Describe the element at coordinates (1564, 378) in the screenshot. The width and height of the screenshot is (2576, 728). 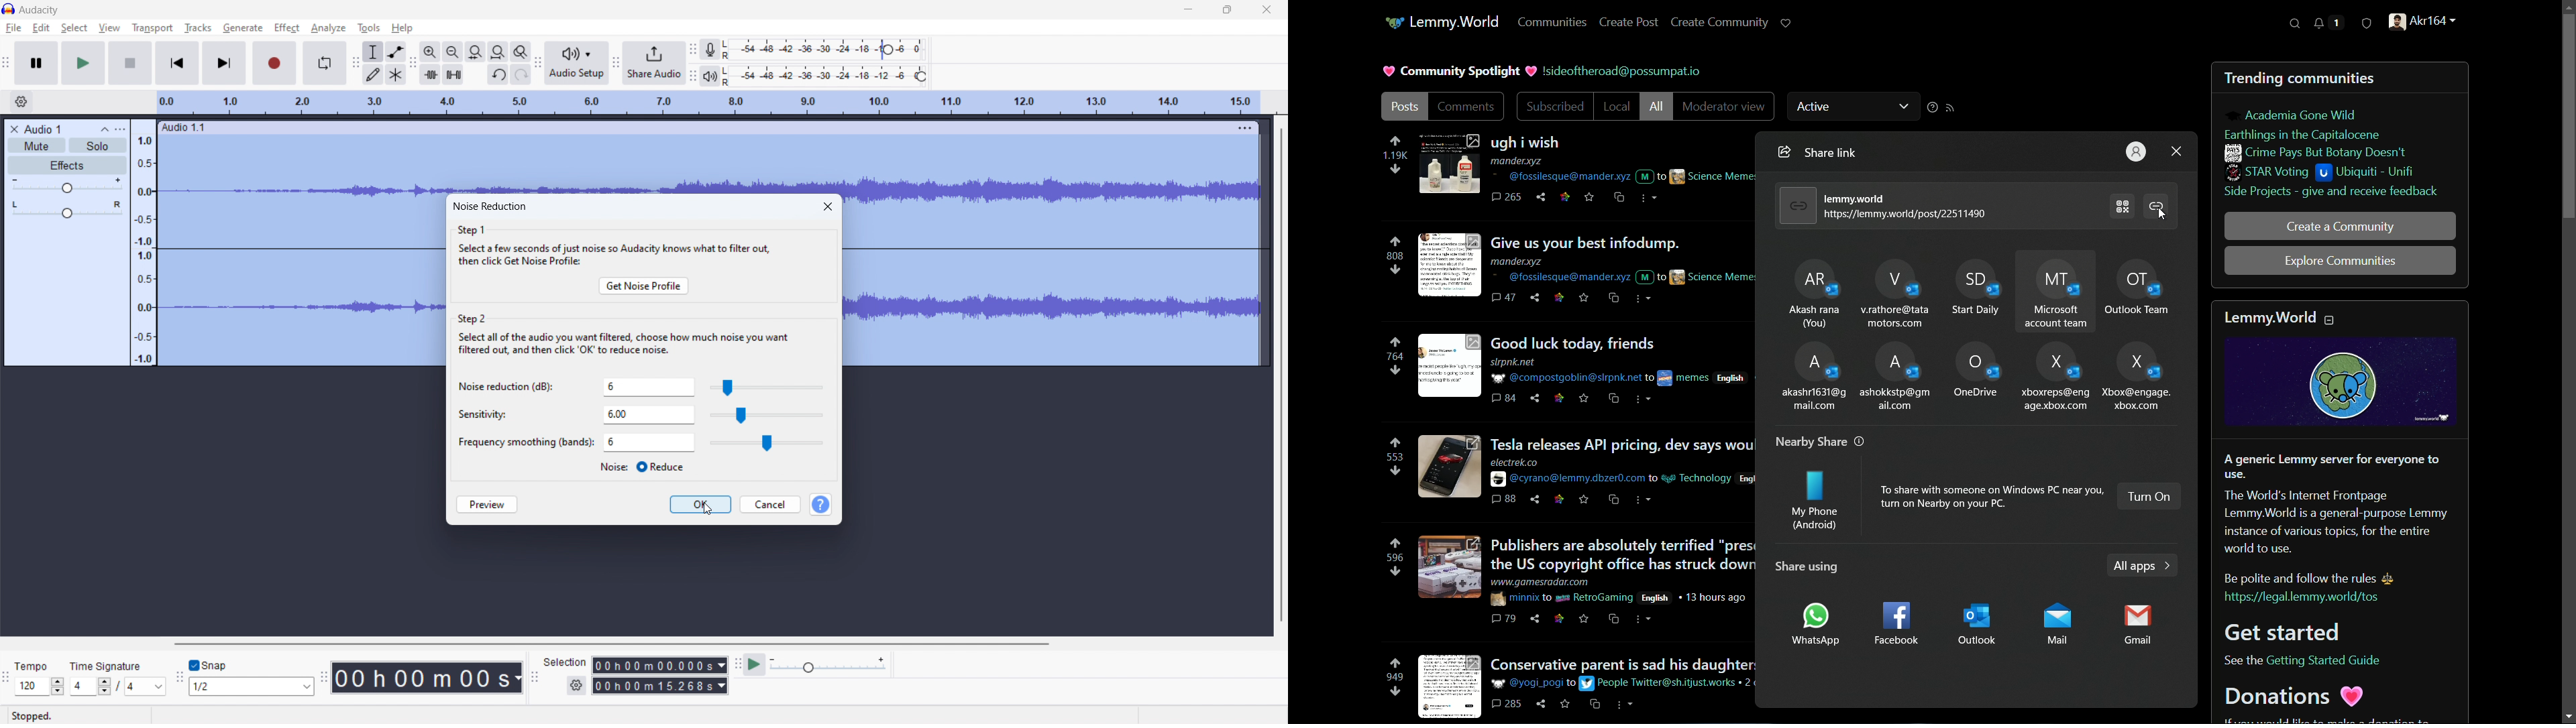
I see `@compostgoblin@slrpnk.net` at that location.